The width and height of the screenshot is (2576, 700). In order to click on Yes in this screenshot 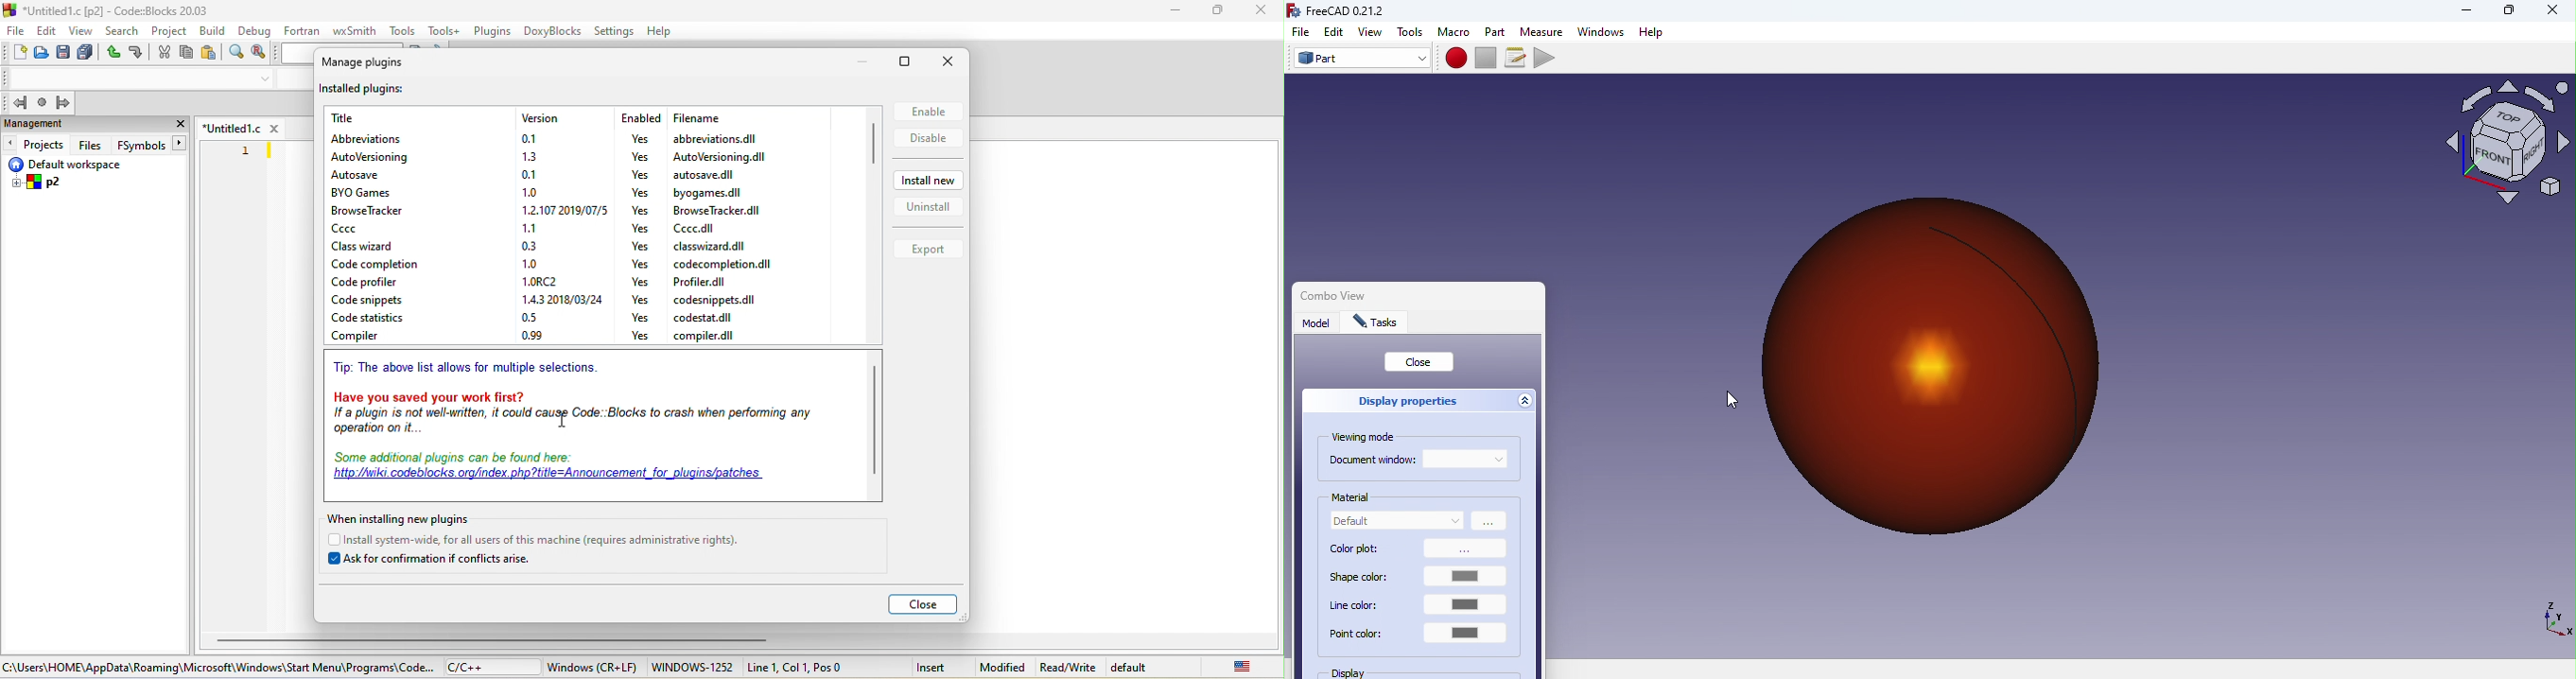, I will do `click(636, 176)`.